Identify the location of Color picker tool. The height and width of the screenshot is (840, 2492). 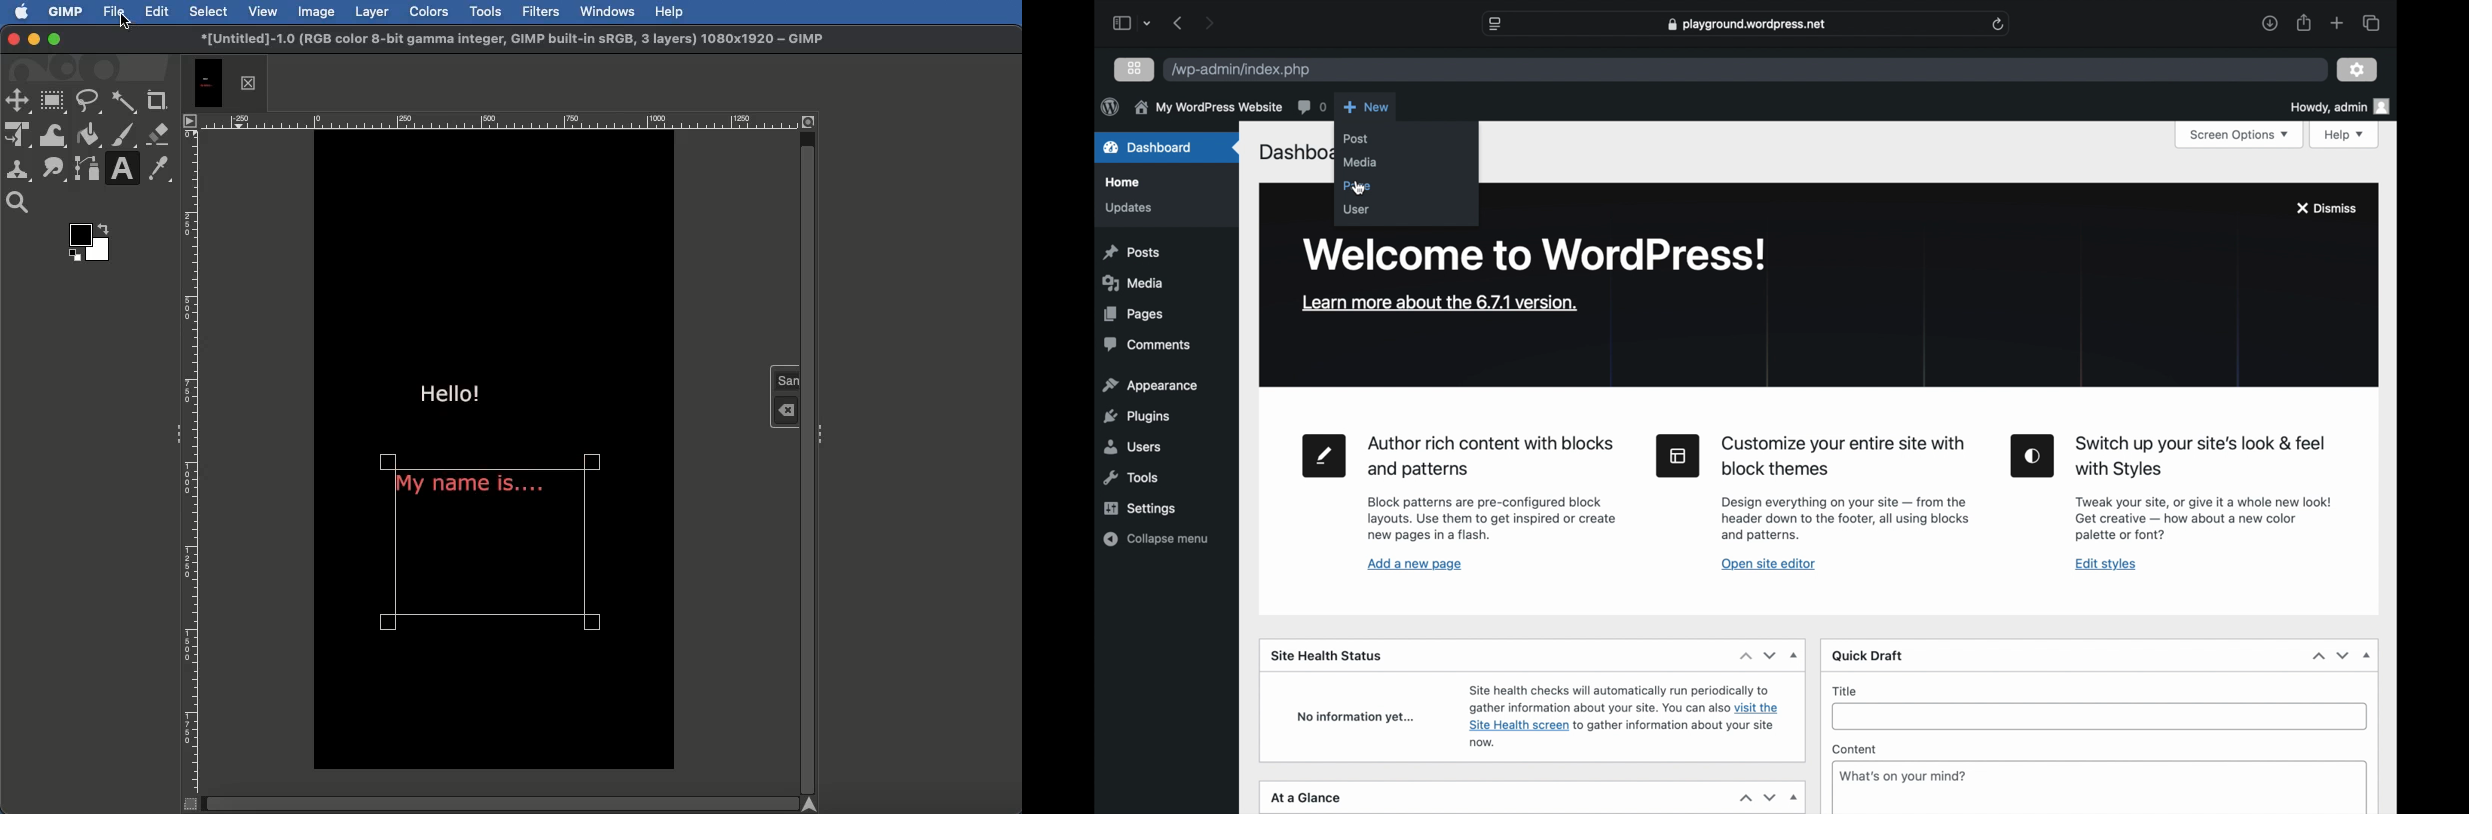
(161, 172).